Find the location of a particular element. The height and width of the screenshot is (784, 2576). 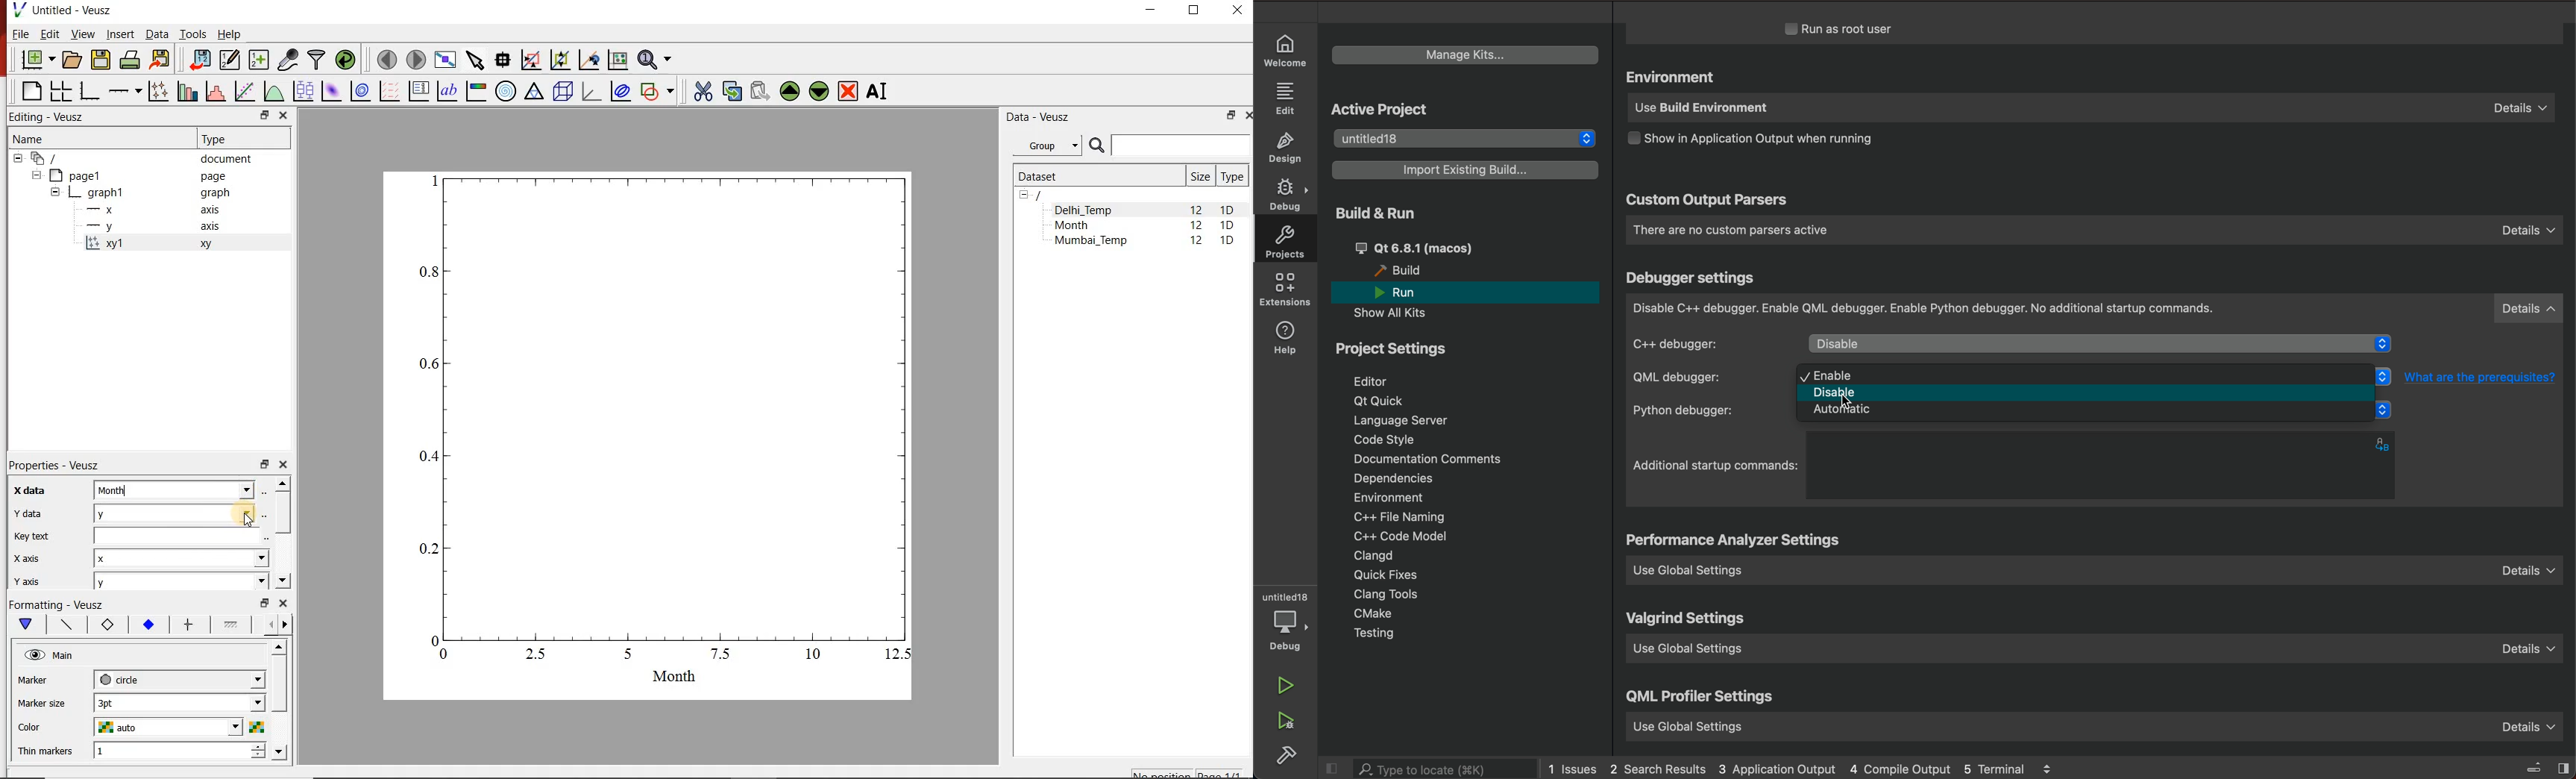

DESIGN is located at coordinates (1289, 149).